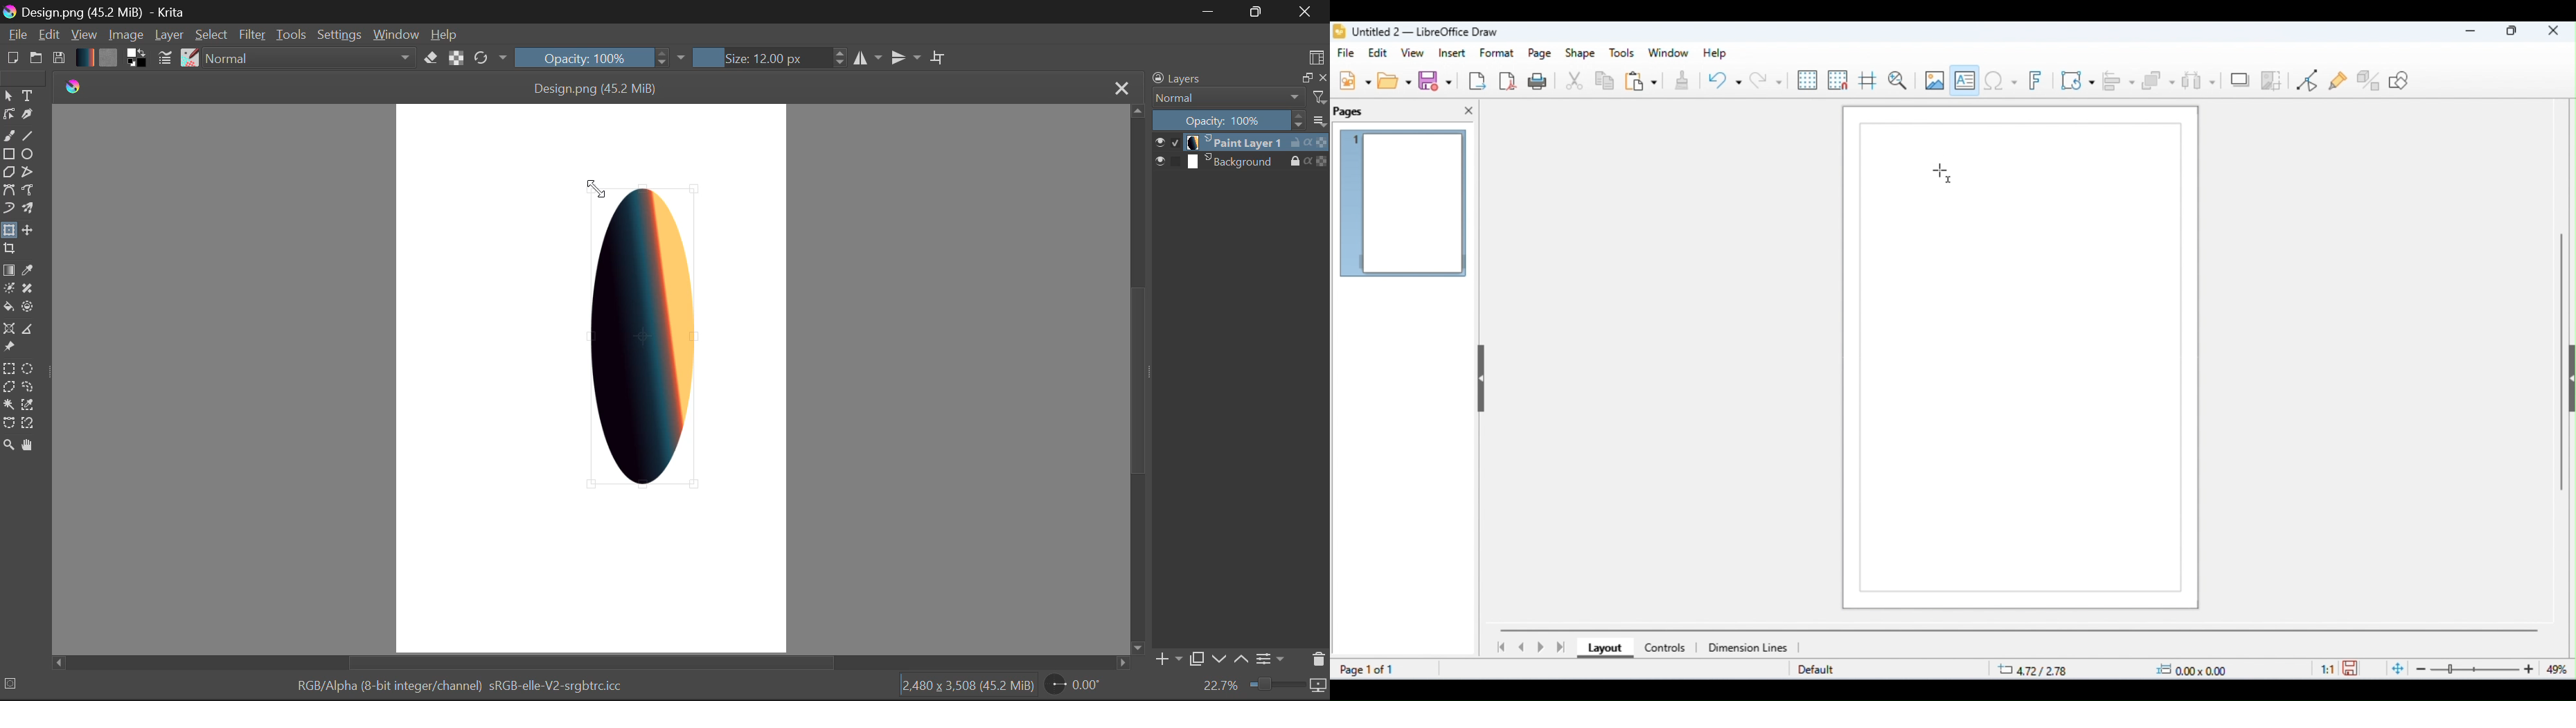  What do you see at coordinates (2240, 79) in the screenshot?
I see `shadow` at bounding box center [2240, 79].